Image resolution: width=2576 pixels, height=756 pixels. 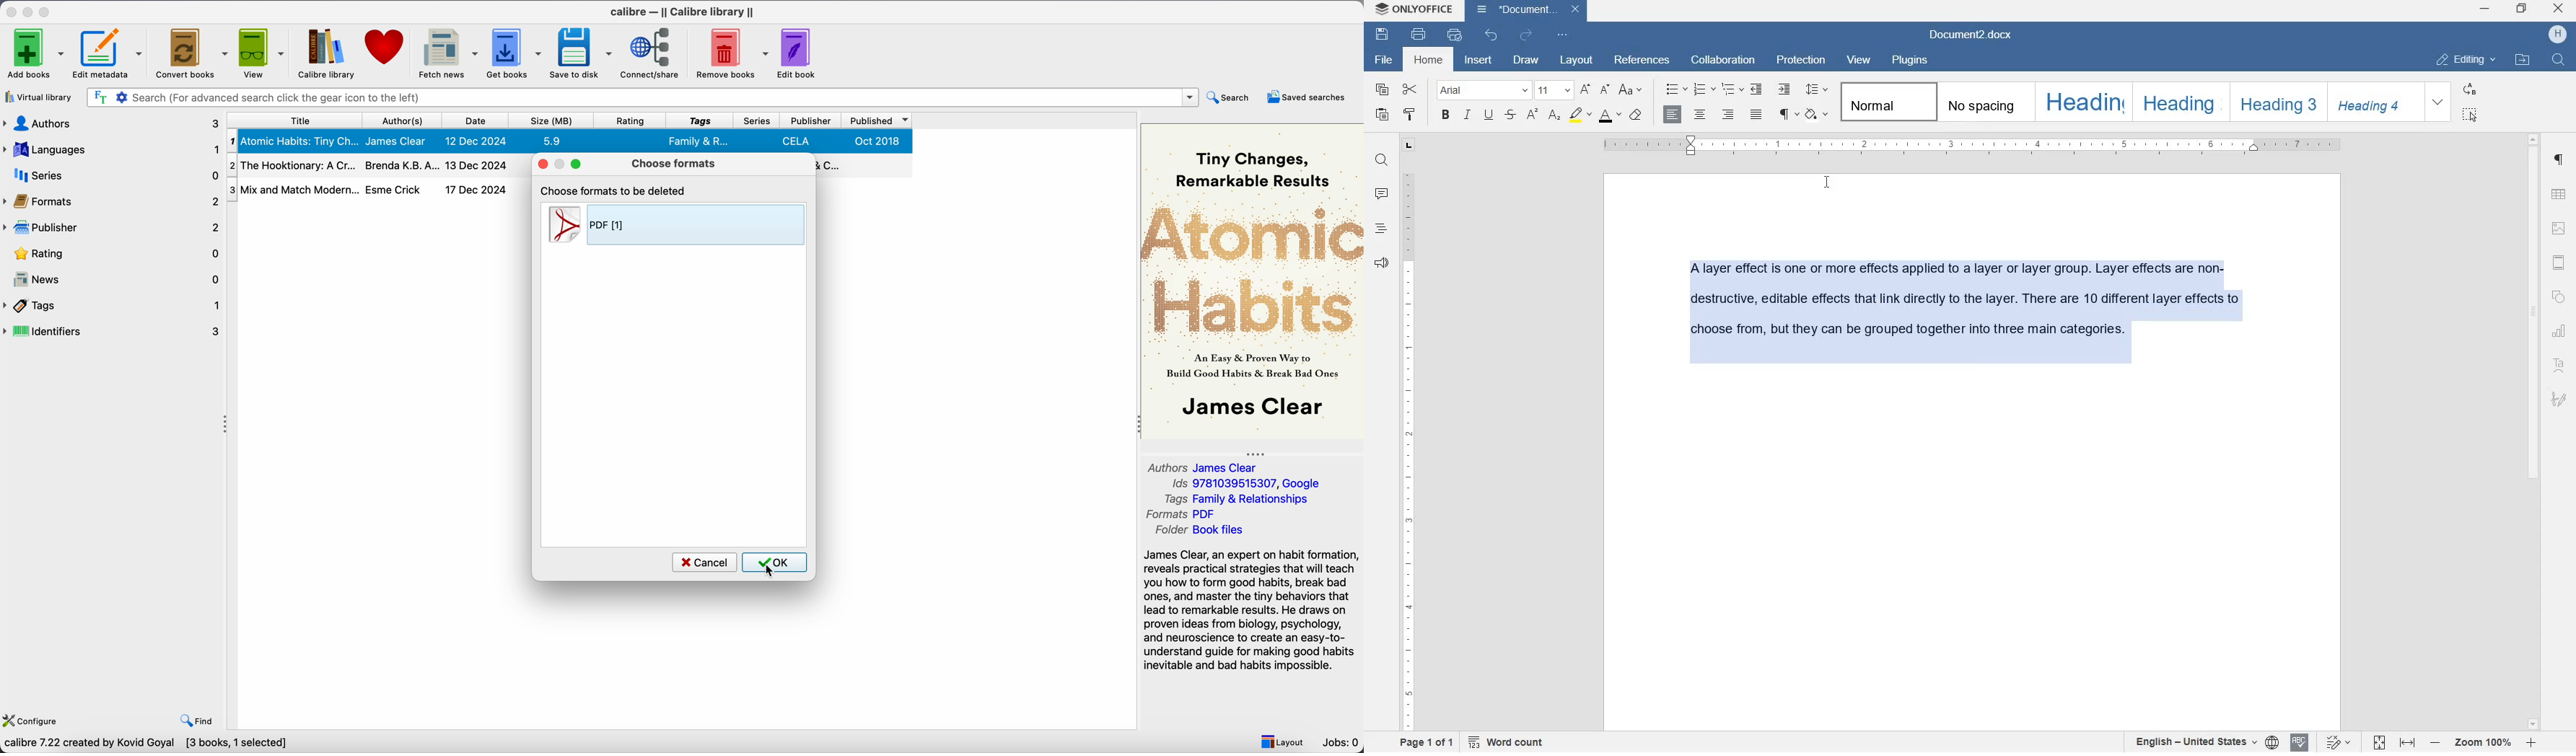 What do you see at coordinates (1233, 499) in the screenshot?
I see `Tags Family & Relationships` at bounding box center [1233, 499].